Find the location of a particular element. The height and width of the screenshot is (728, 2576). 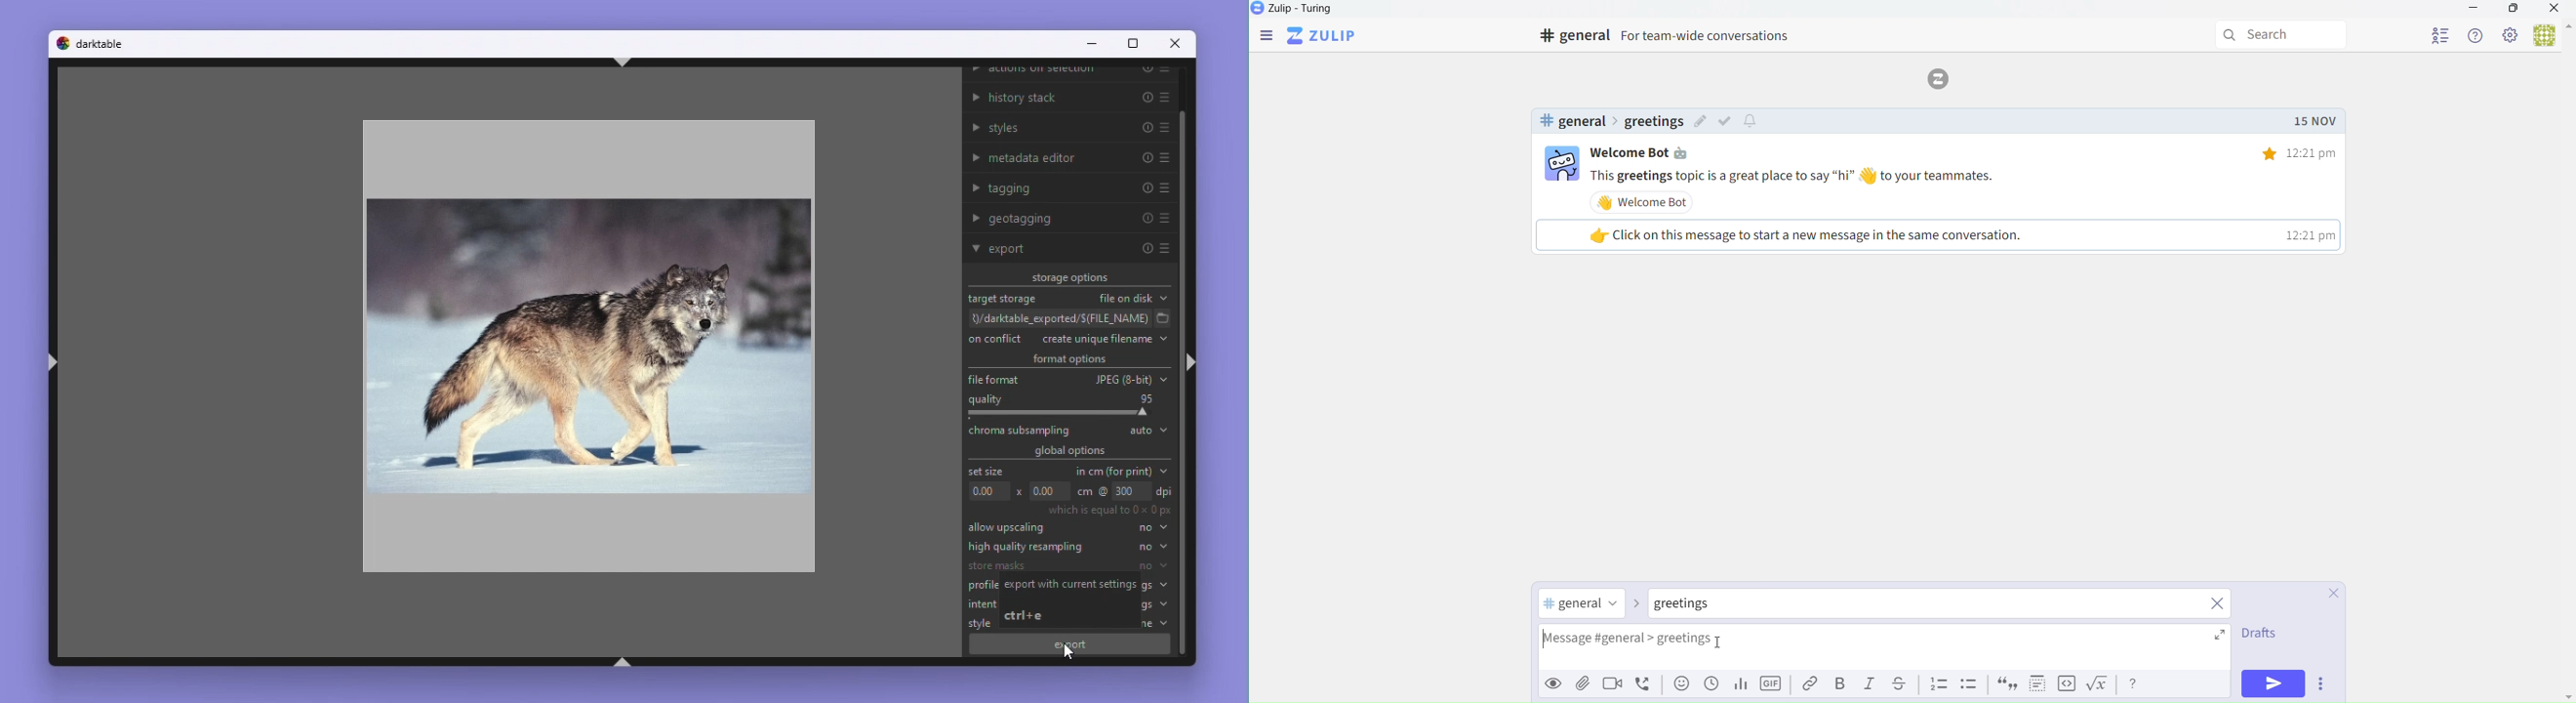

File format is located at coordinates (992, 381).